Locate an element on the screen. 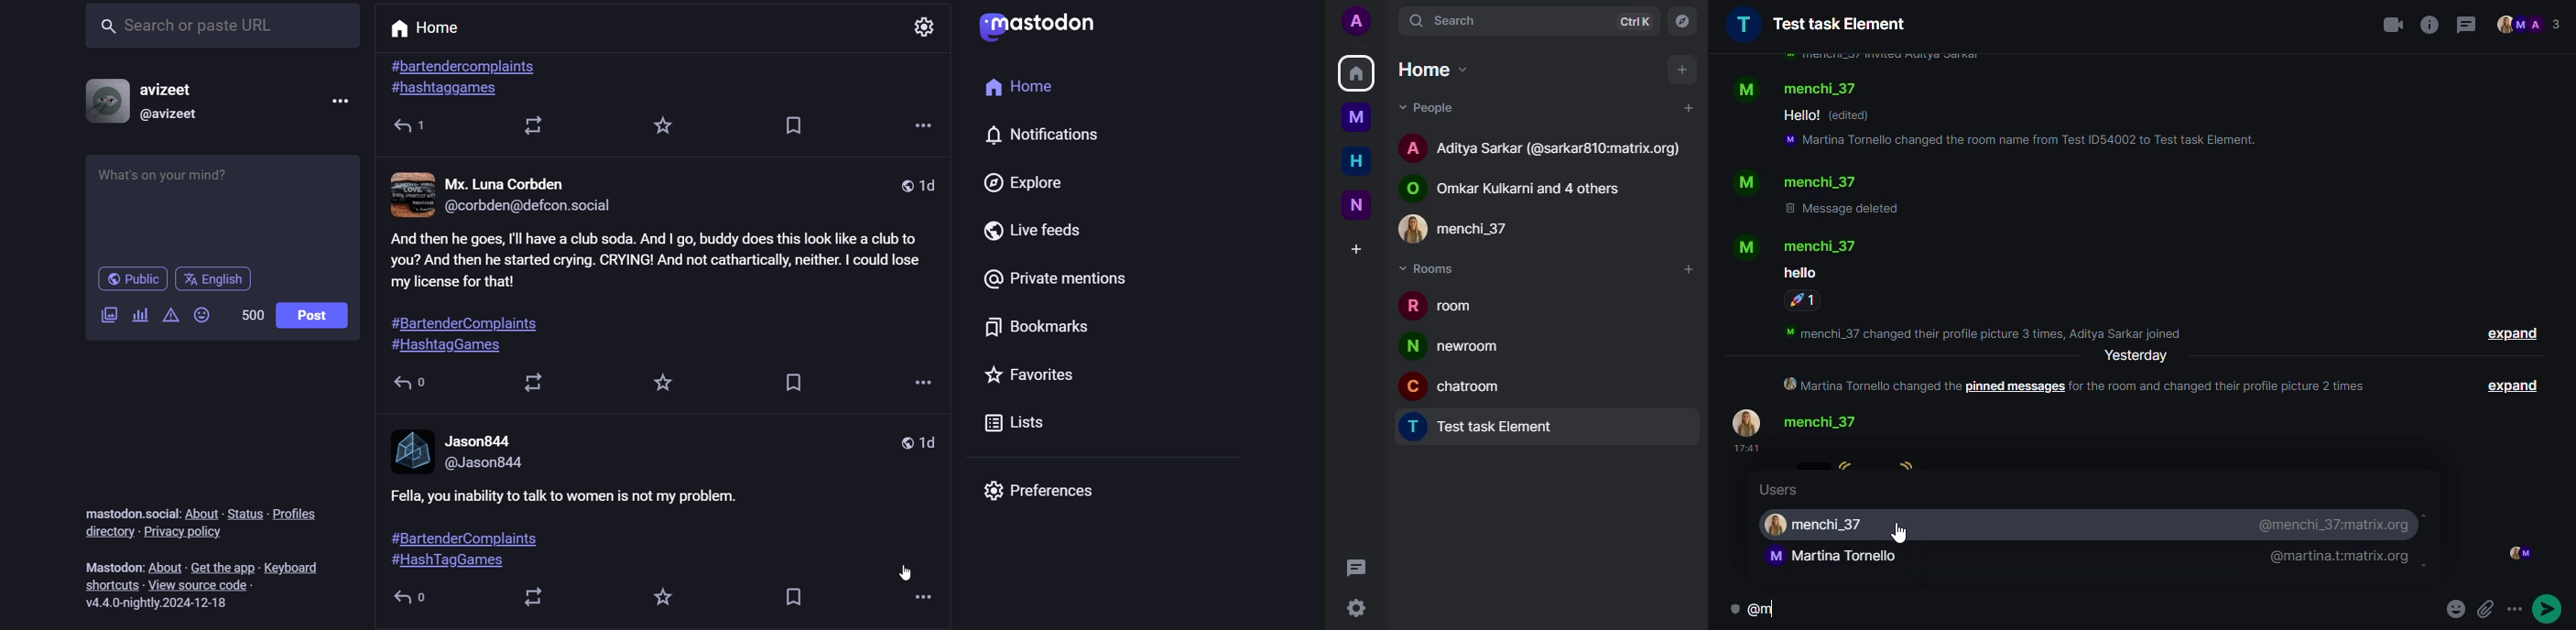  people is located at coordinates (2531, 25).